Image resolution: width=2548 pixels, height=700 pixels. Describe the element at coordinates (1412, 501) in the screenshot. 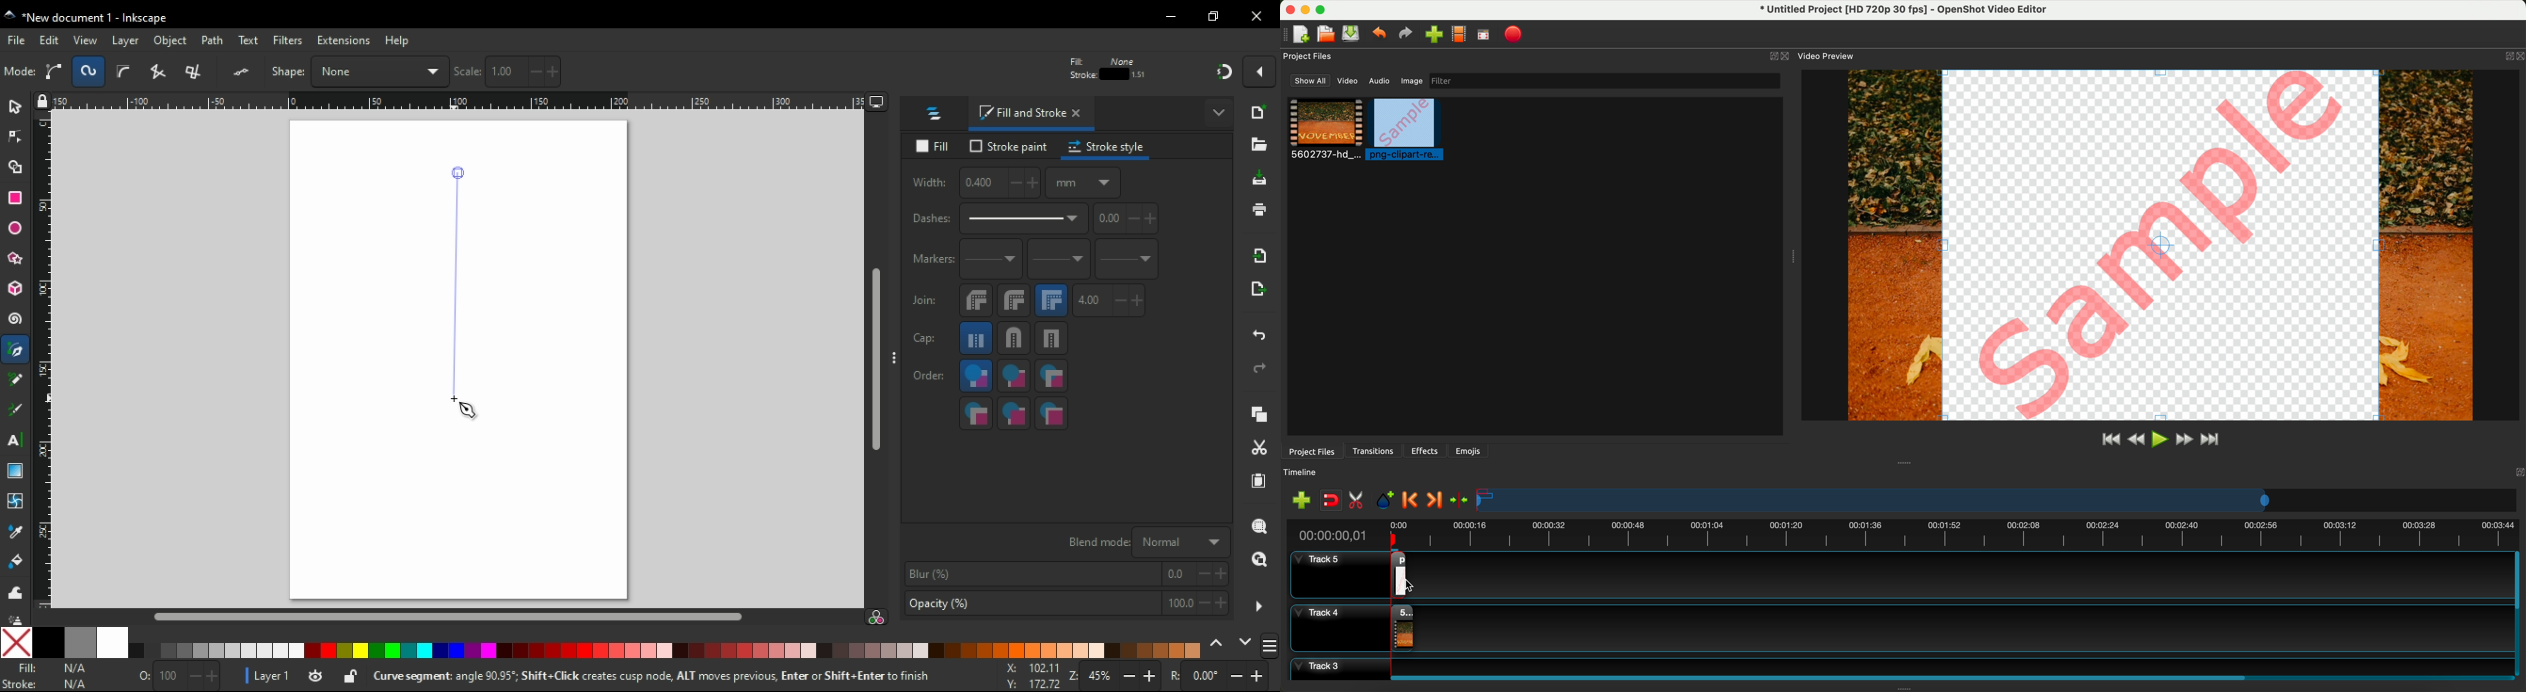

I see `previous marker` at that location.